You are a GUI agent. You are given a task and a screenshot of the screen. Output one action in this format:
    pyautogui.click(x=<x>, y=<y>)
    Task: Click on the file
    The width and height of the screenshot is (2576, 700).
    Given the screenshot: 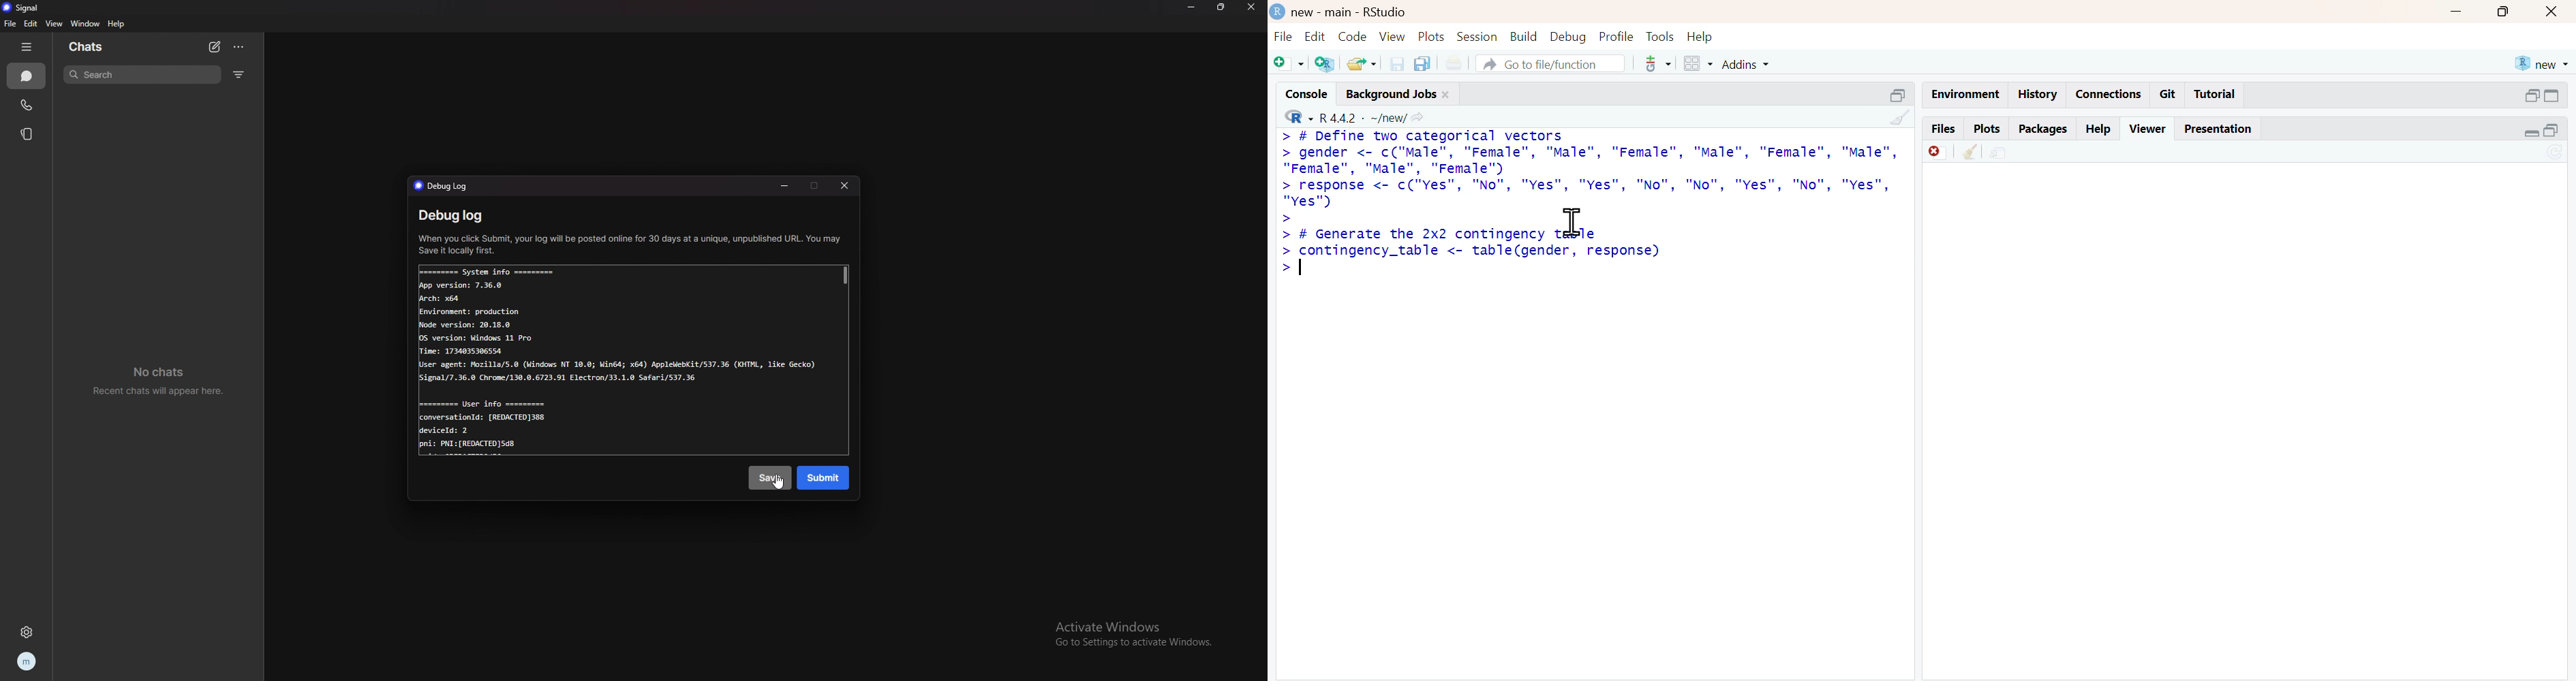 What is the action you would take?
    pyautogui.click(x=1285, y=37)
    